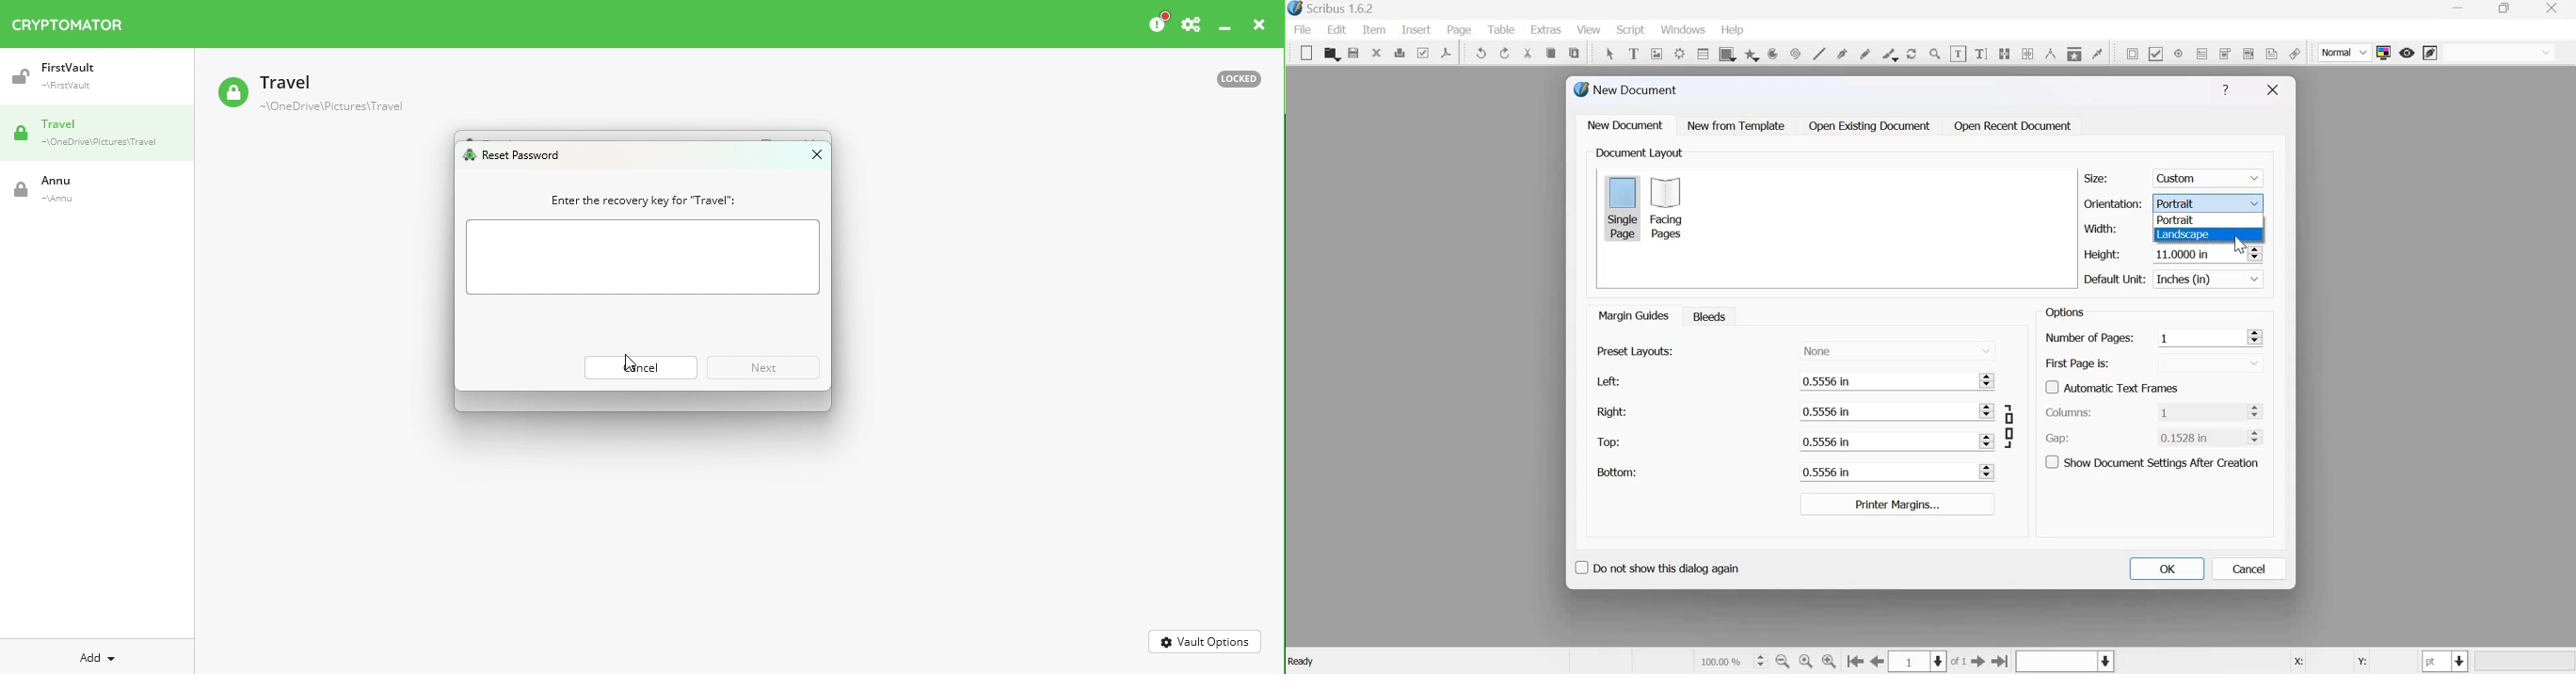  Describe the element at coordinates (2272, 53) in the screenshot. I see `Text Annotation` at that location.